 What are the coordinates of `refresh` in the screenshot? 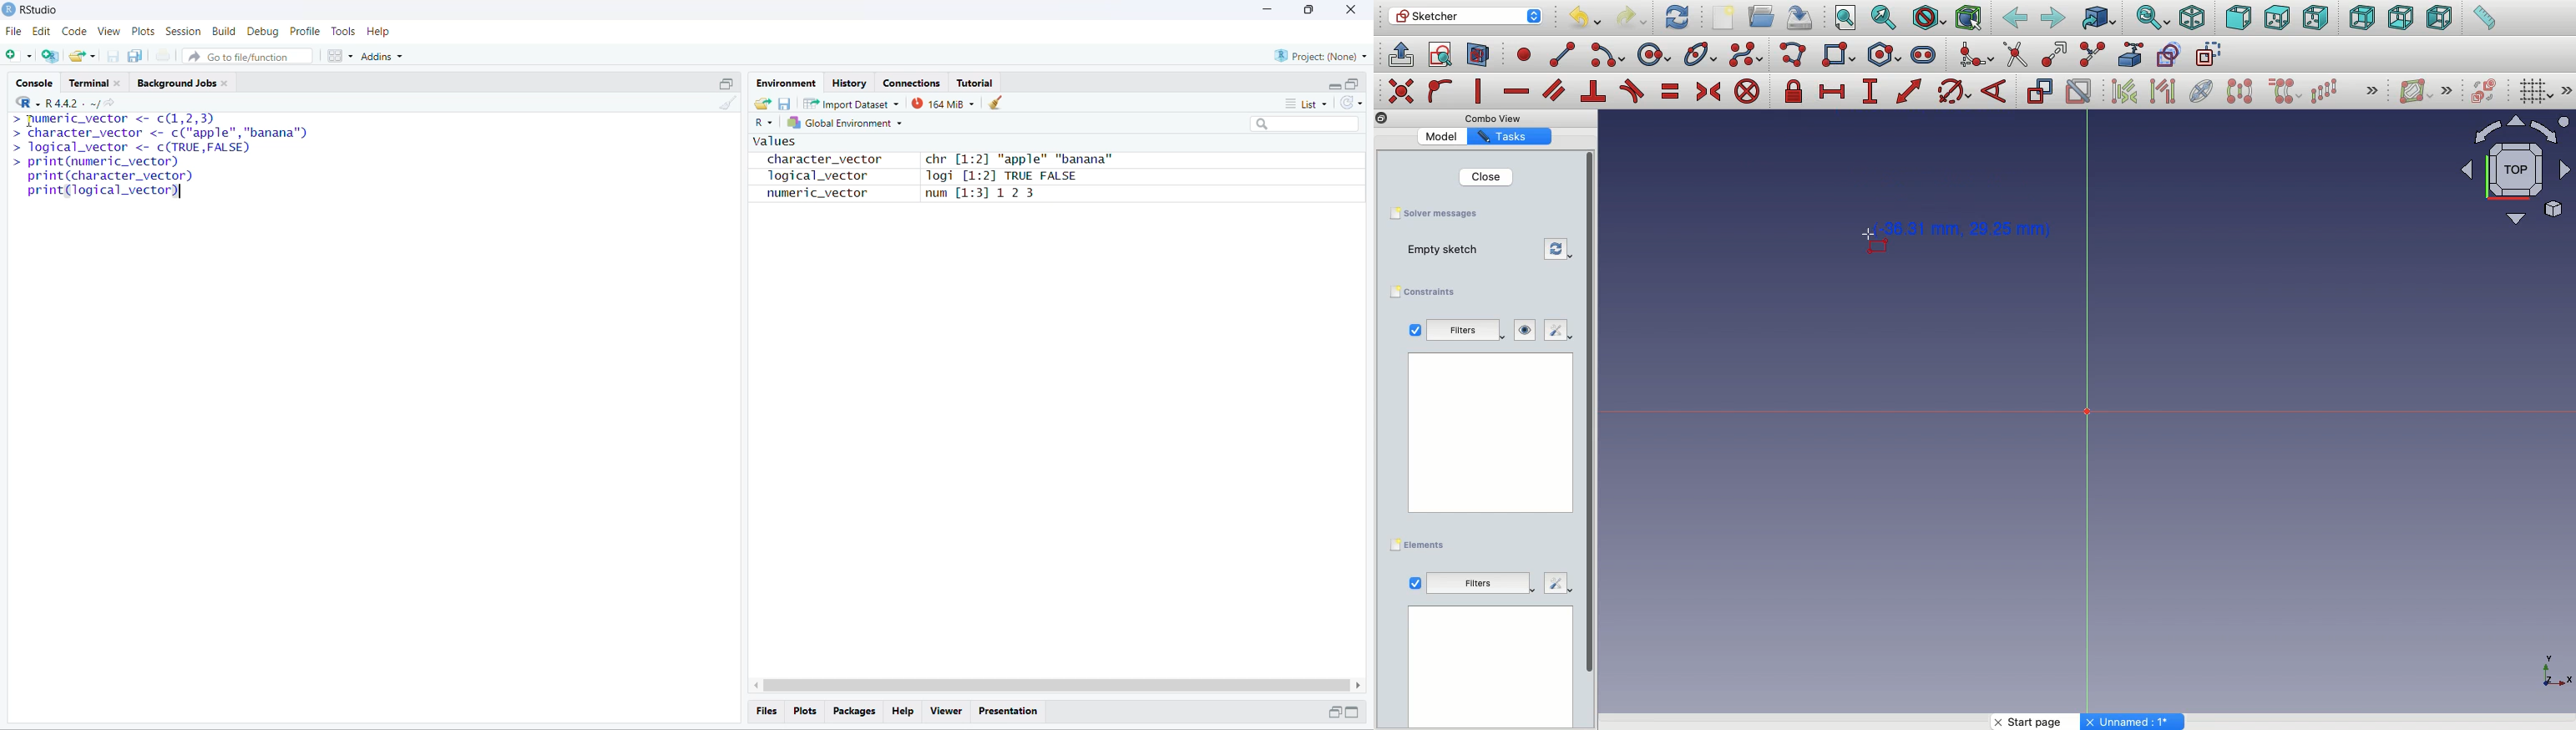 It's located at (1352, 103).